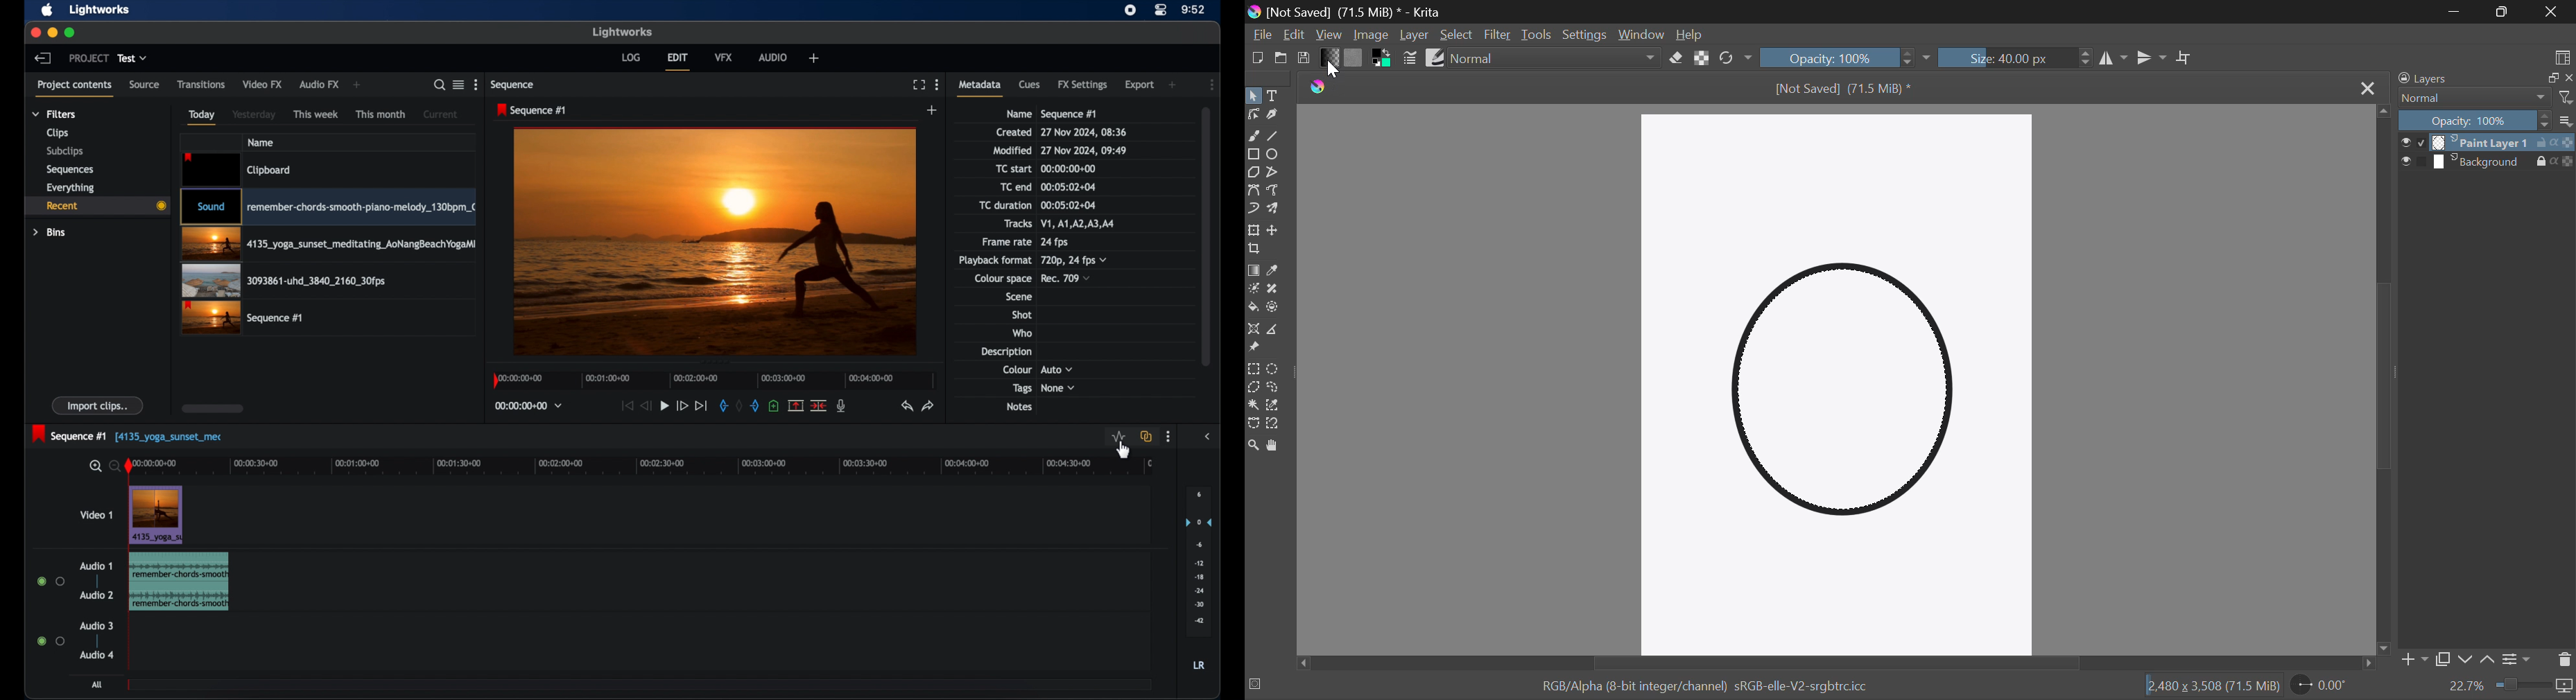  Describe the element at coordinates (95, 515) in the screenshot. I see `video 1` at that location.